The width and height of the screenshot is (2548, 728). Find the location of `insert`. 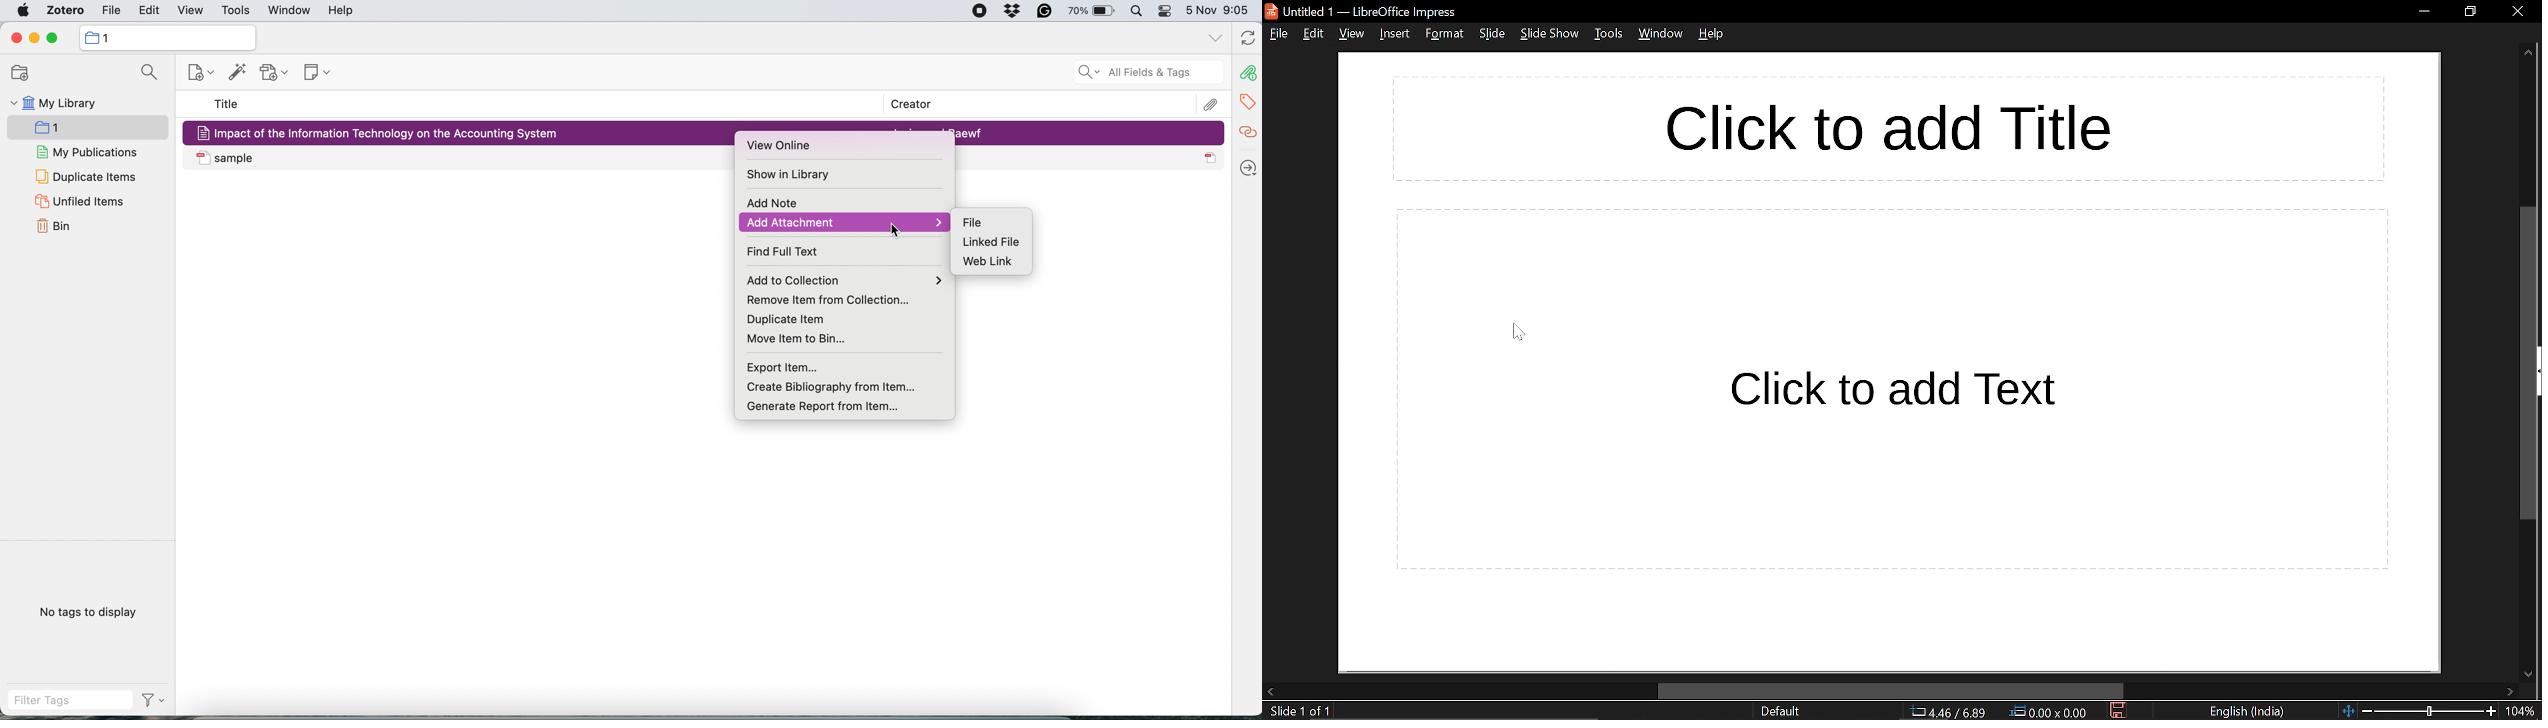

insert is located at coordinates (1394, 33).